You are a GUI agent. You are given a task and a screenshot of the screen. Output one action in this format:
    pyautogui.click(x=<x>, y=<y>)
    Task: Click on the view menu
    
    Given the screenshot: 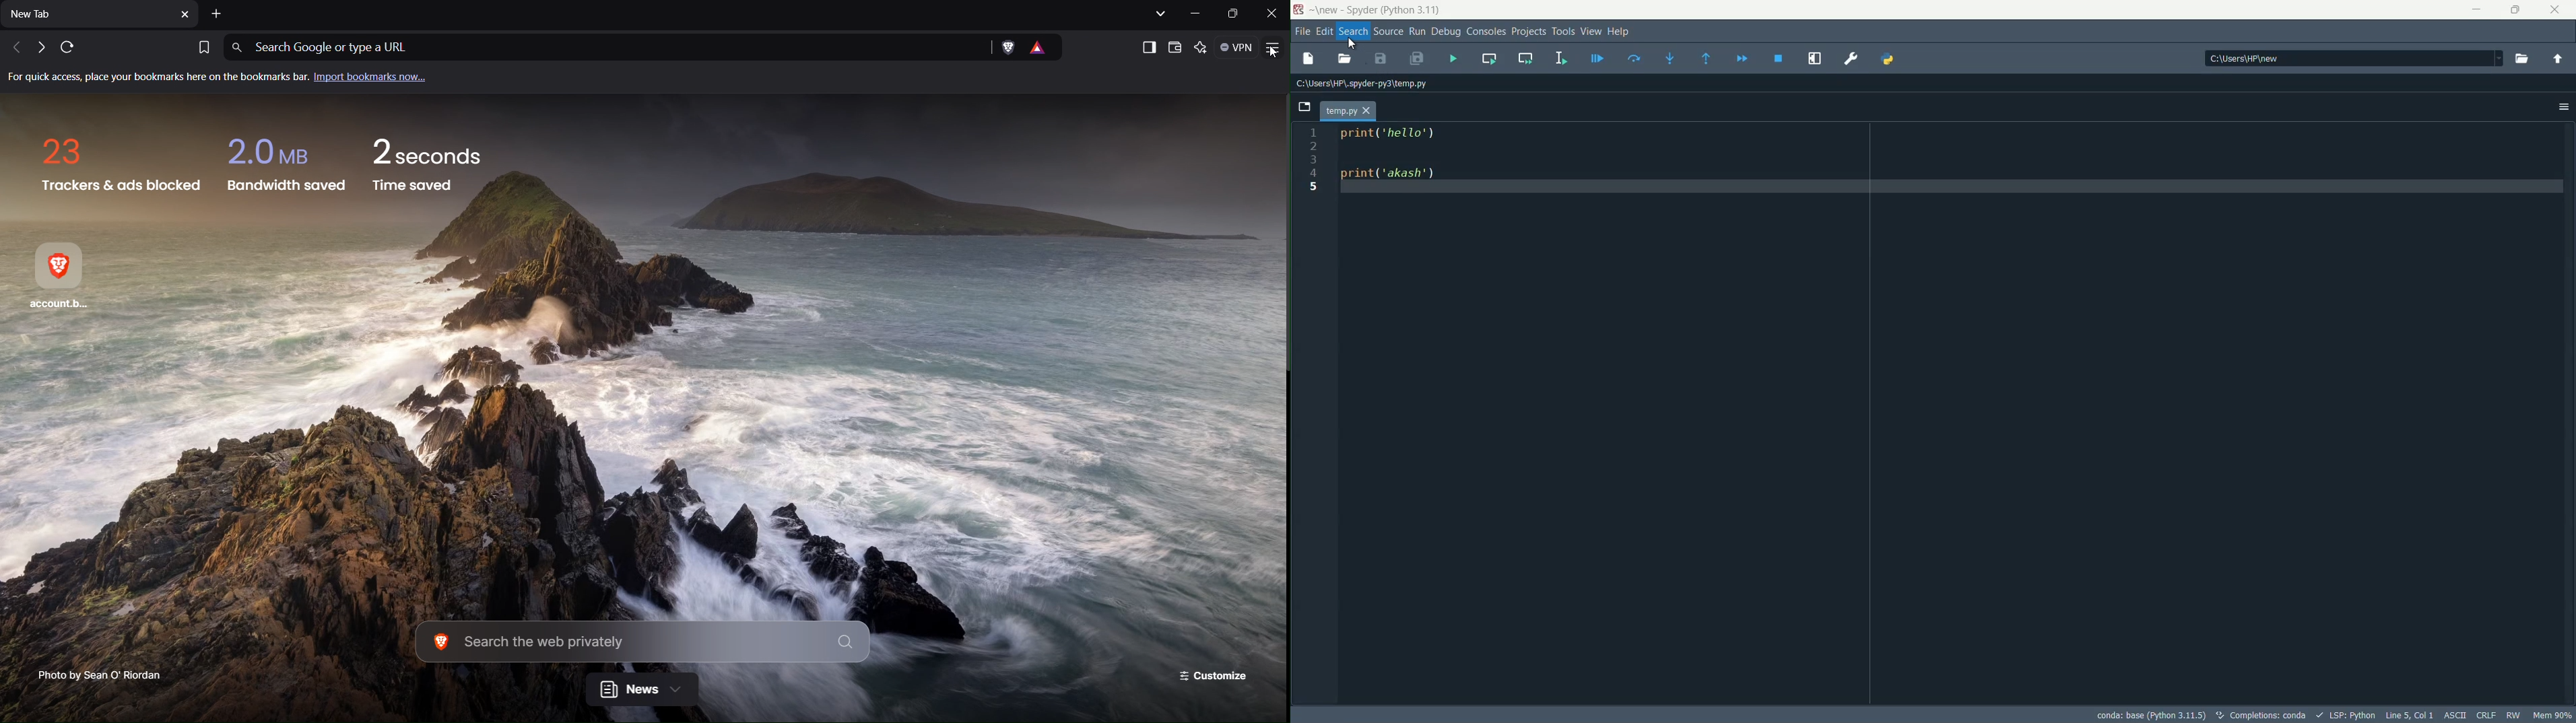 What is the action you would take?
    pyautogui.click(x=1590, y=31)
    